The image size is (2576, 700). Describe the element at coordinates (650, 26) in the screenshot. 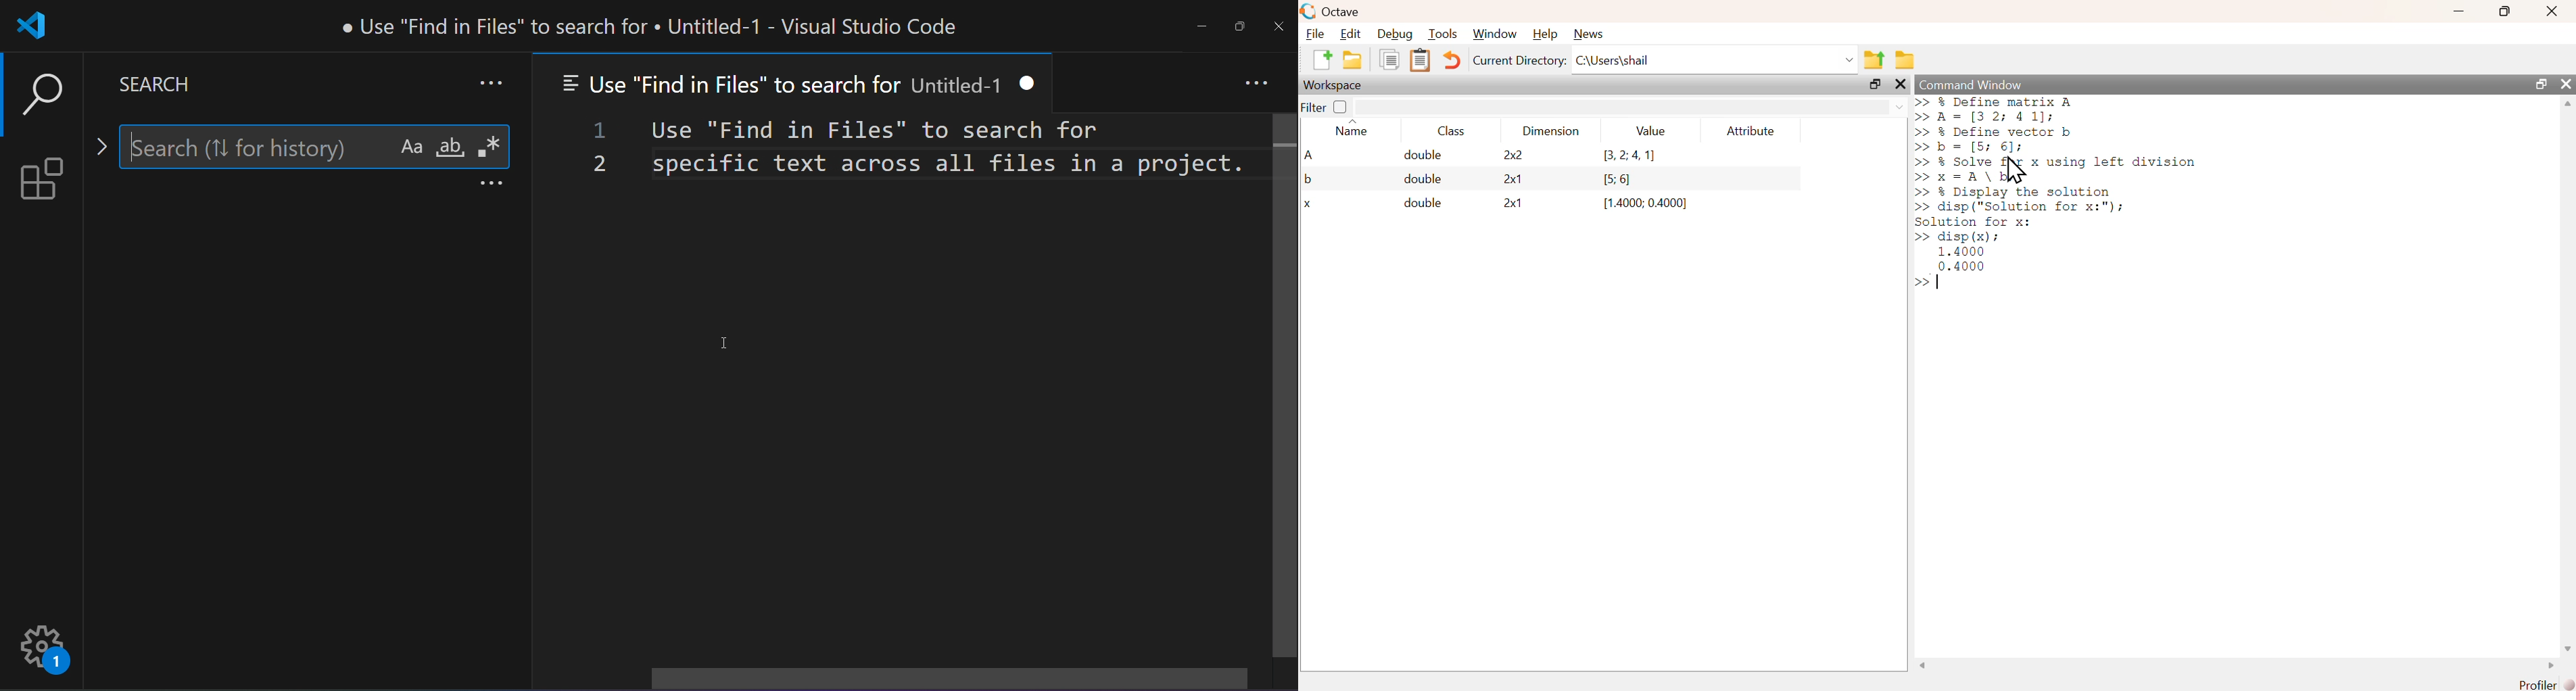

I see `e Use "Find in Files" to search for « Untitled-1 - Visual Studio Code` at that location.